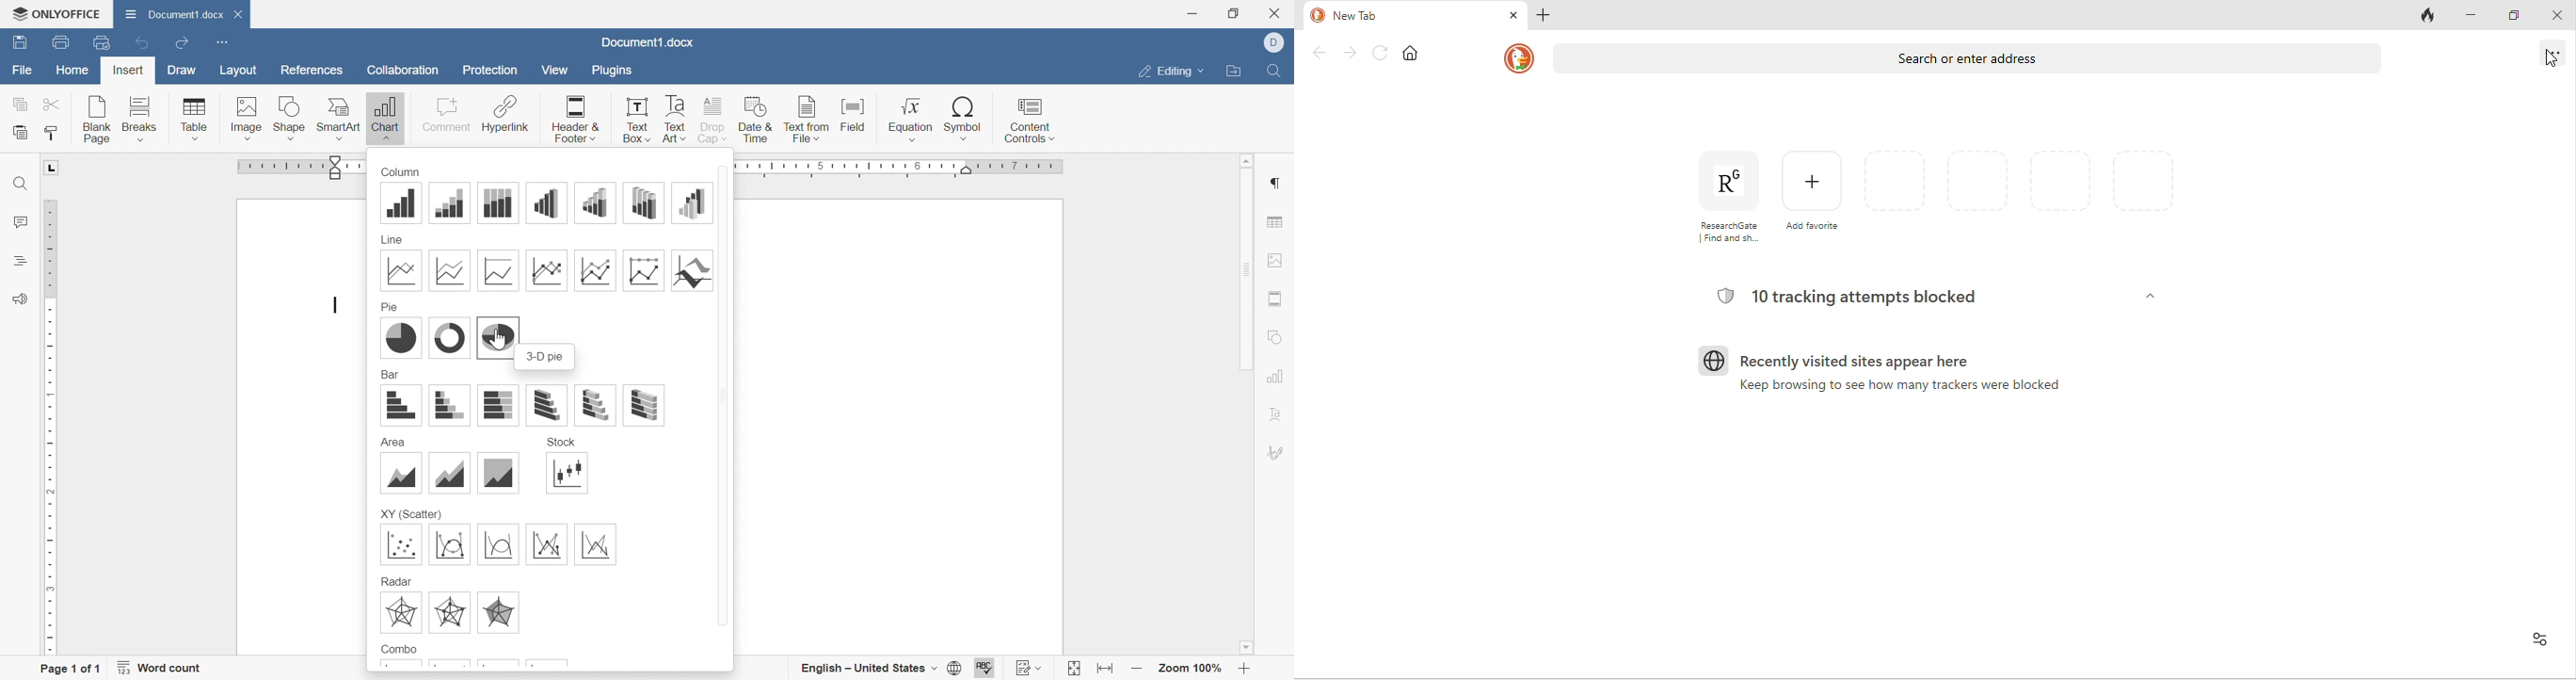 This screenshot has height=700, width=2576. I want to click on Typing cursor, so click(336, 307).